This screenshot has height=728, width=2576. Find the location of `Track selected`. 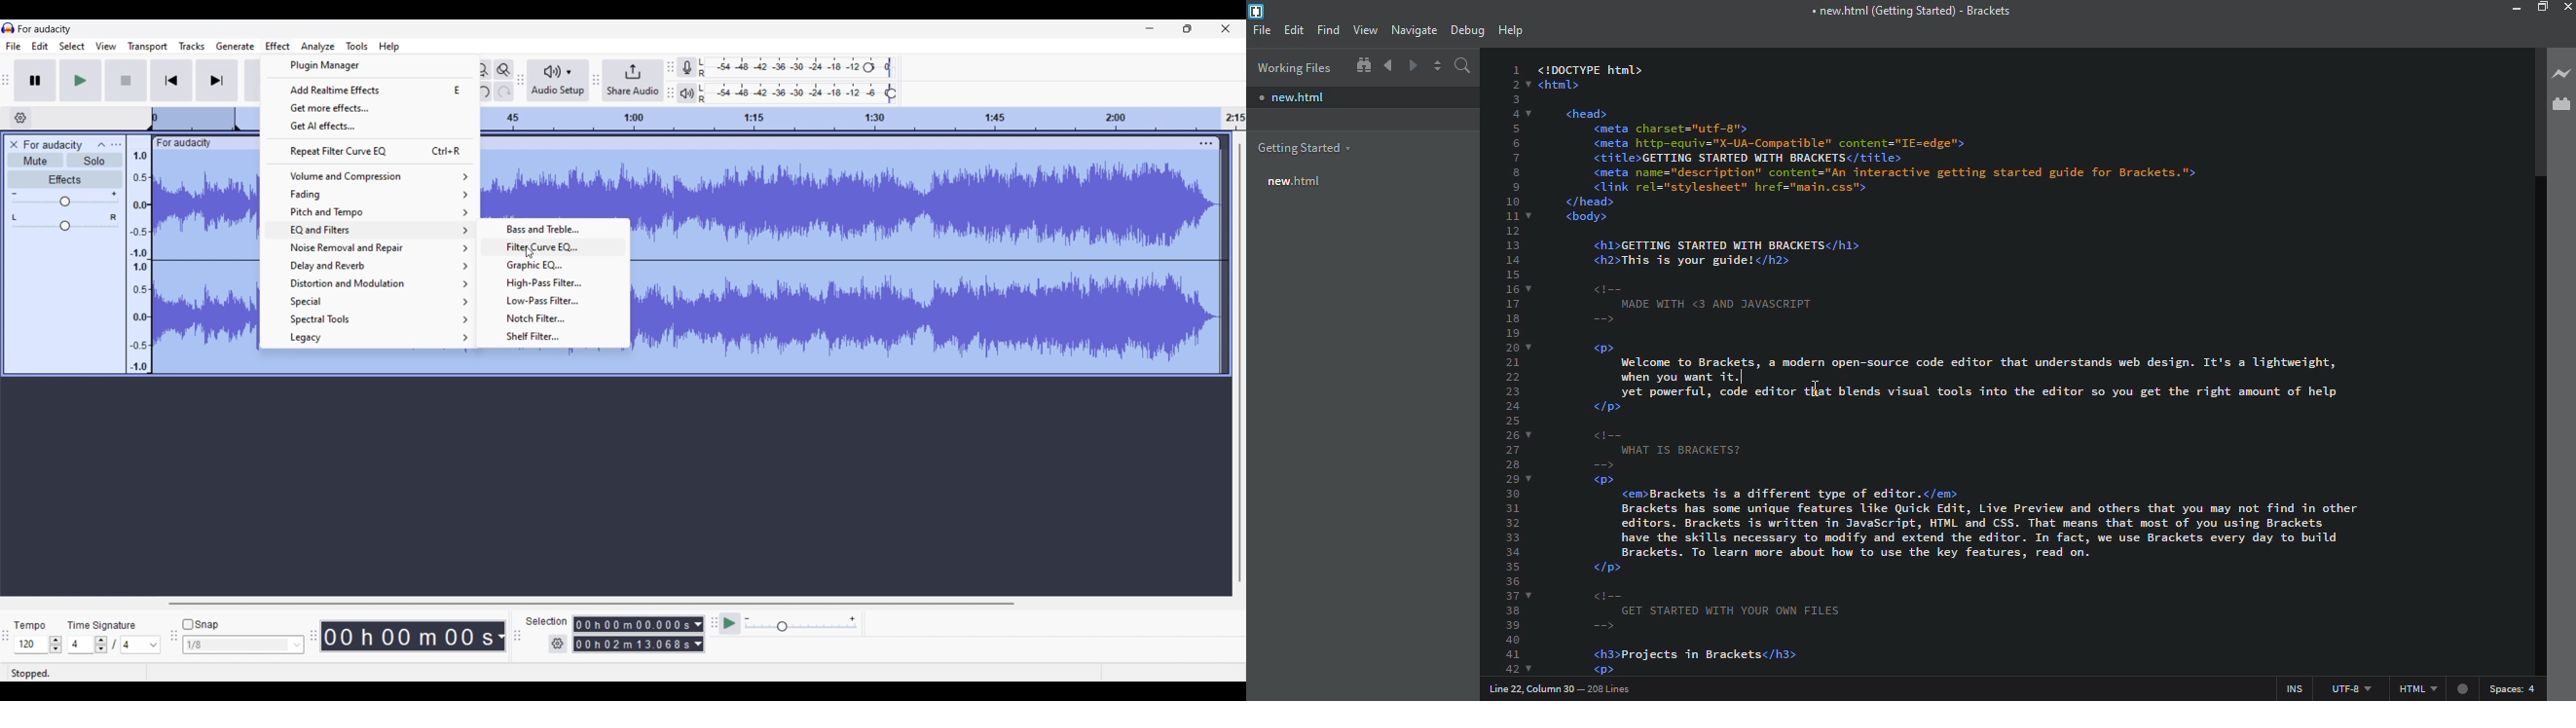

Track selected is located at coordinates (931, 264).